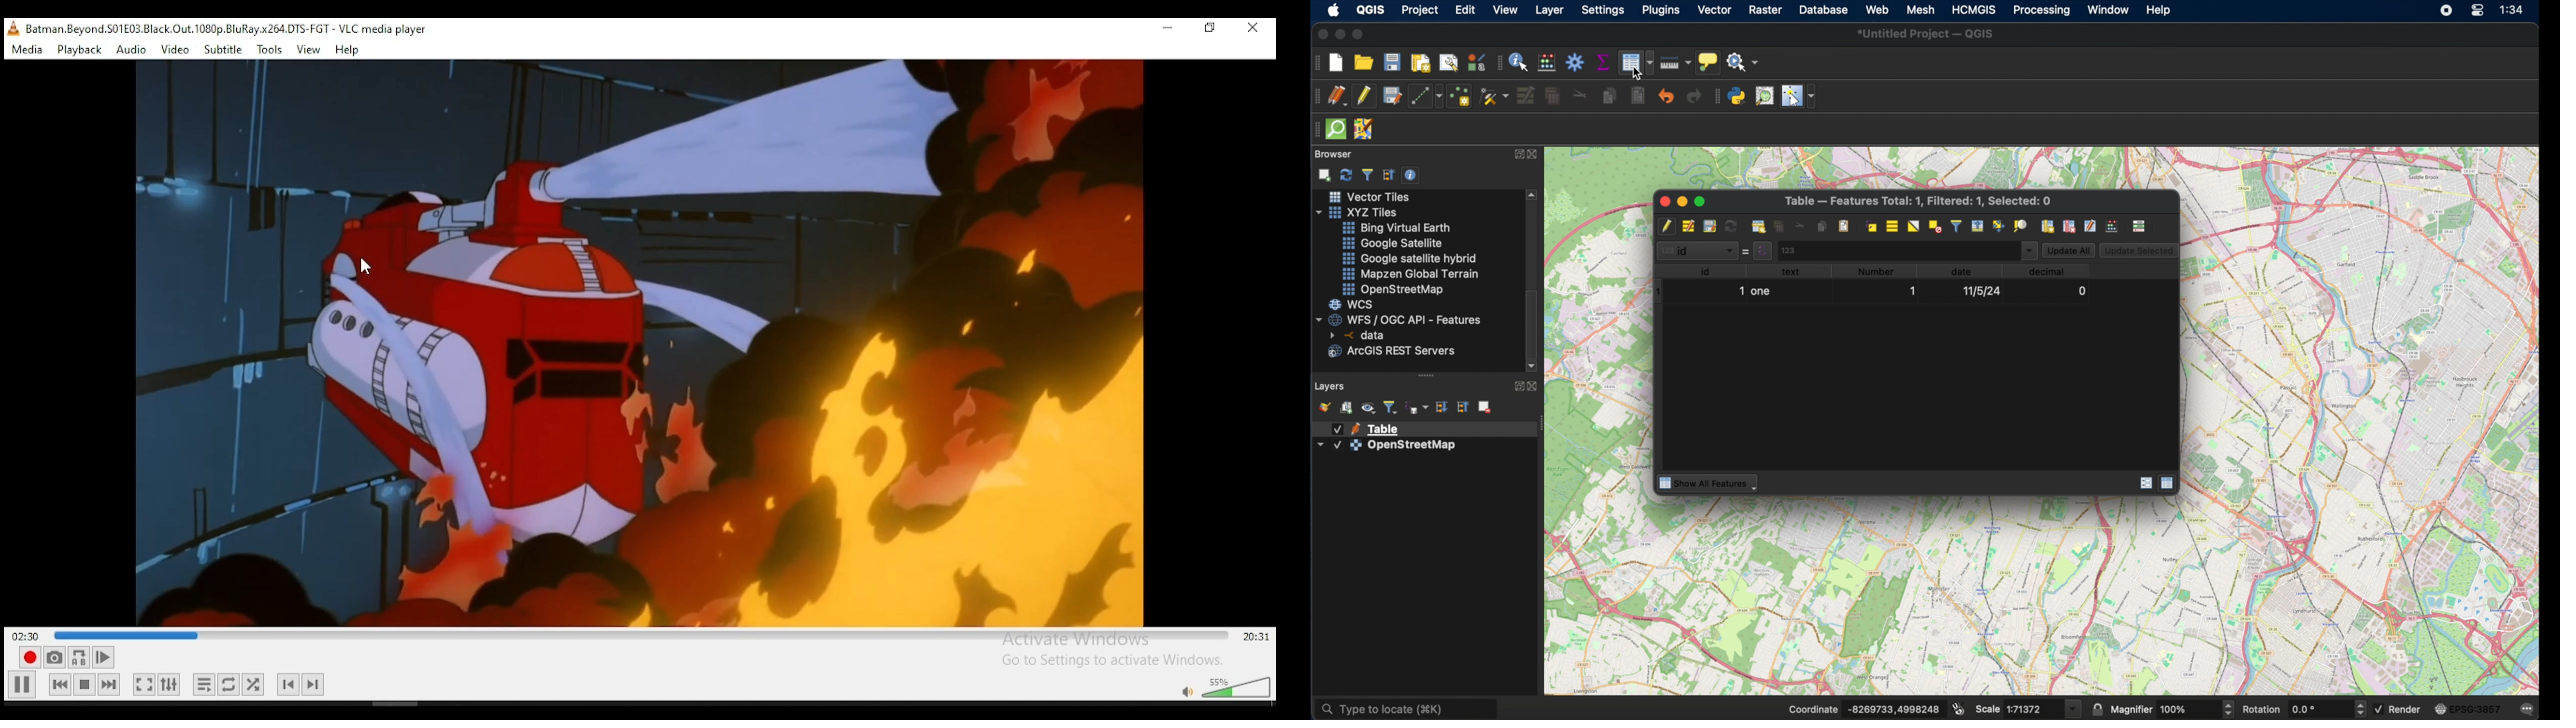 This screenshot has width=2576, height=728. Describe the element at coordinates (1419, 11) in the screenshot. I see `project` at that location.